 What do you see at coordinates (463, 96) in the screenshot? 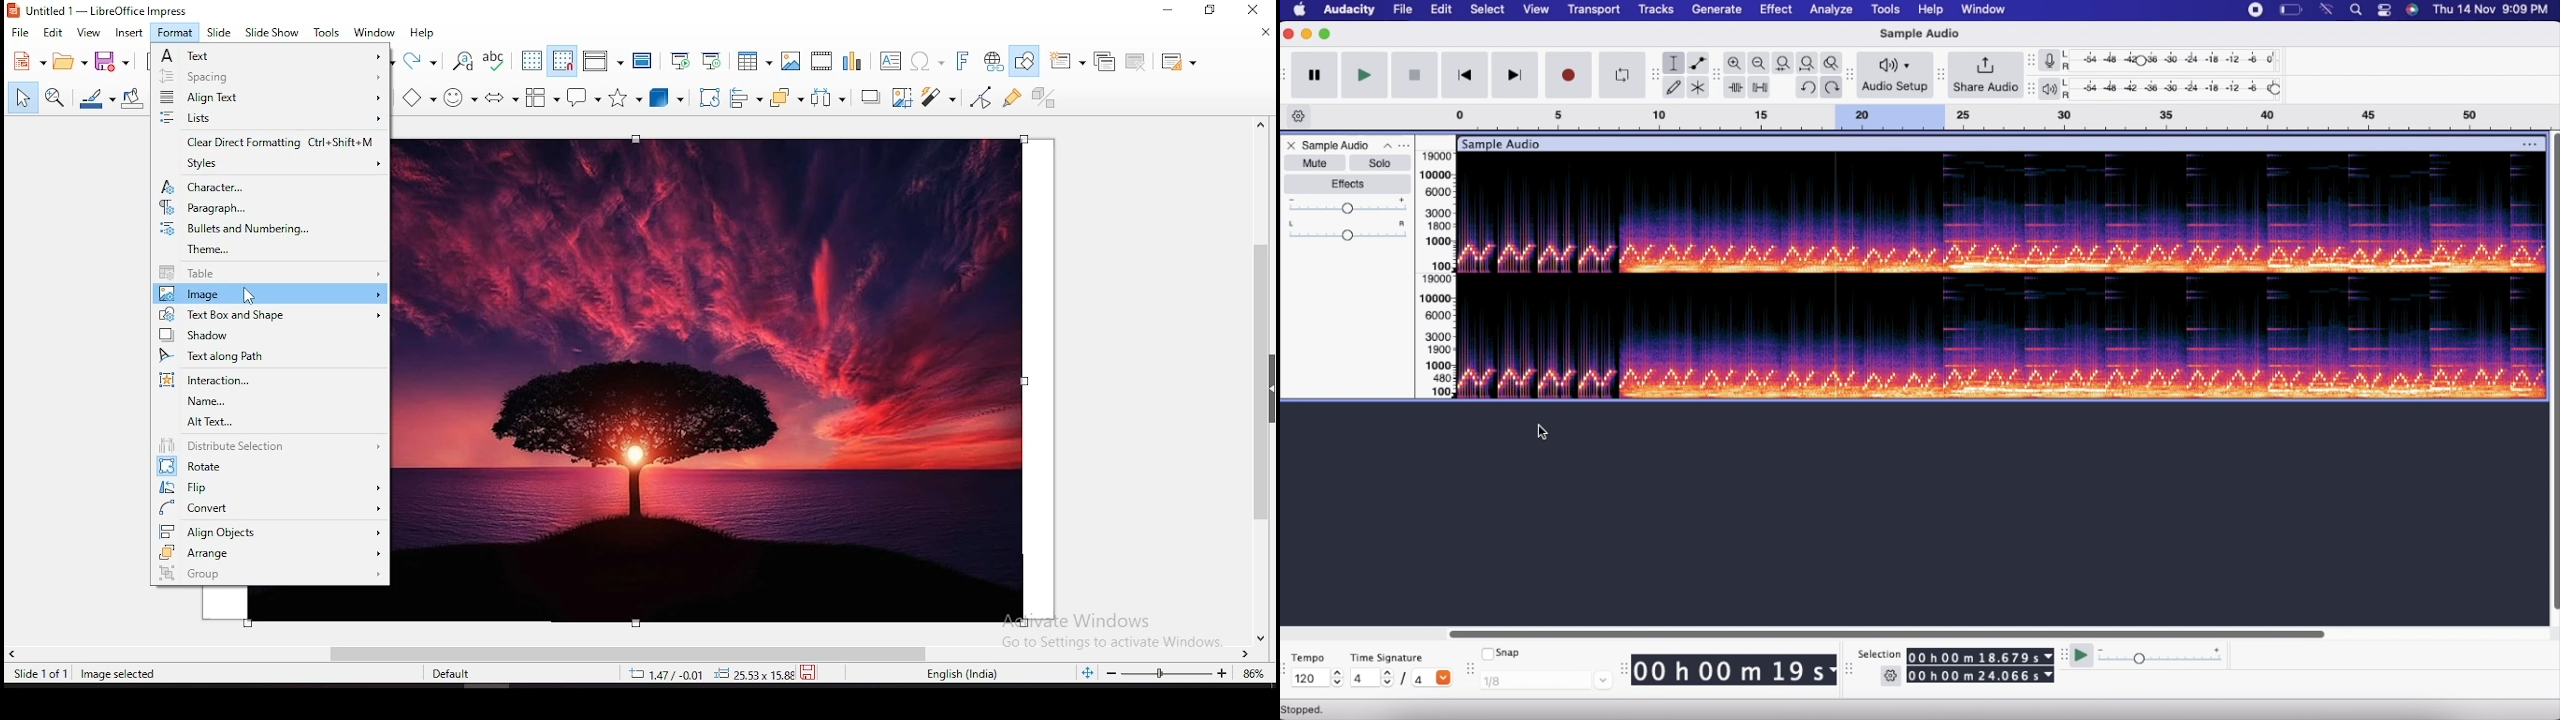
I see `symbol shapes` at bounding box center [463, 96].